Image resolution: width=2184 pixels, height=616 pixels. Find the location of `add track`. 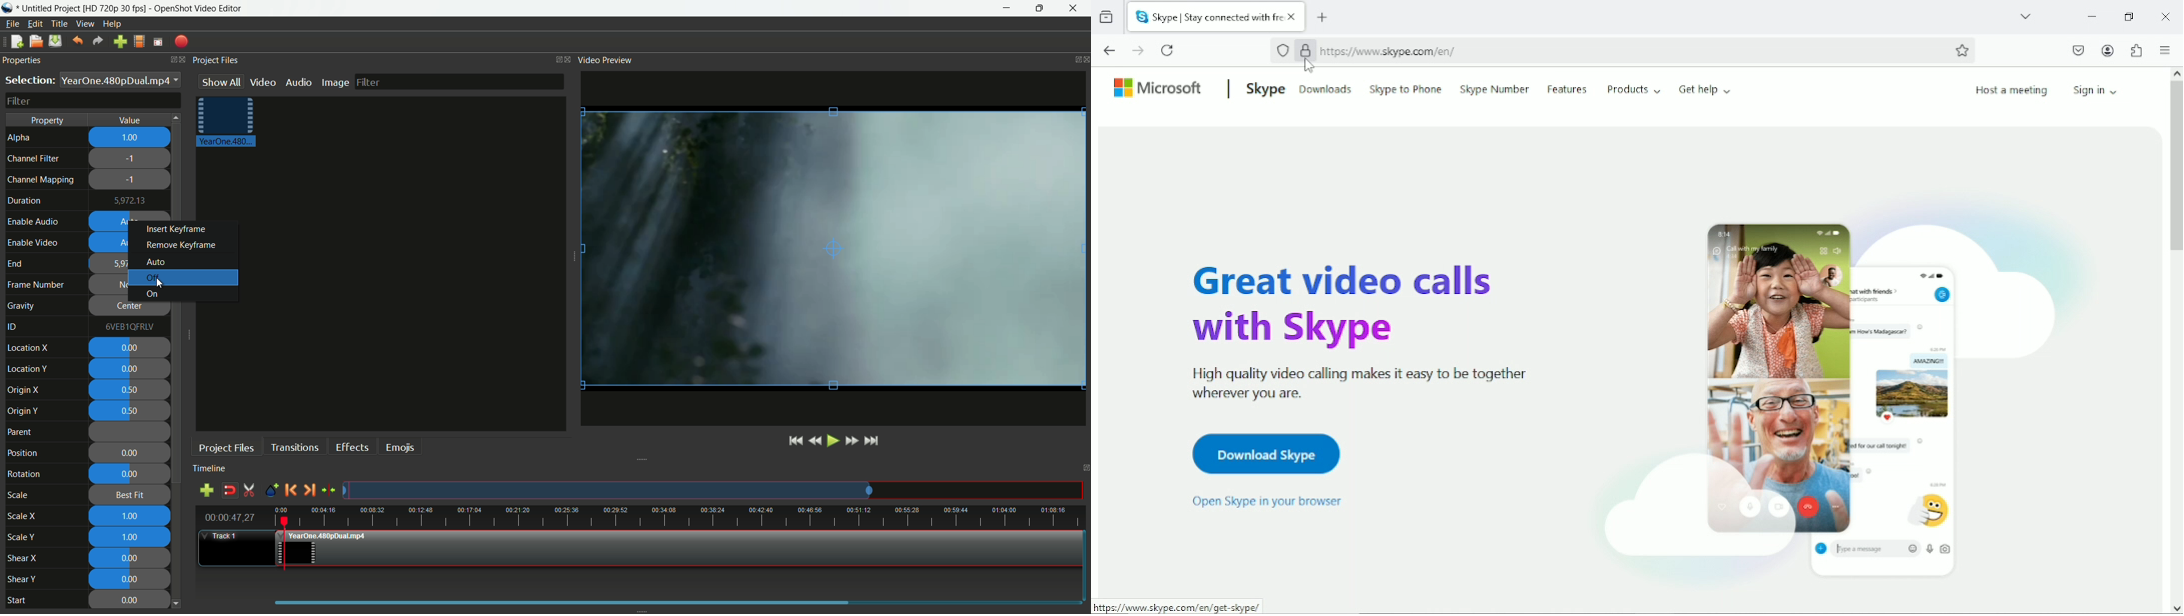

add track is located at coordinates (206, 490).